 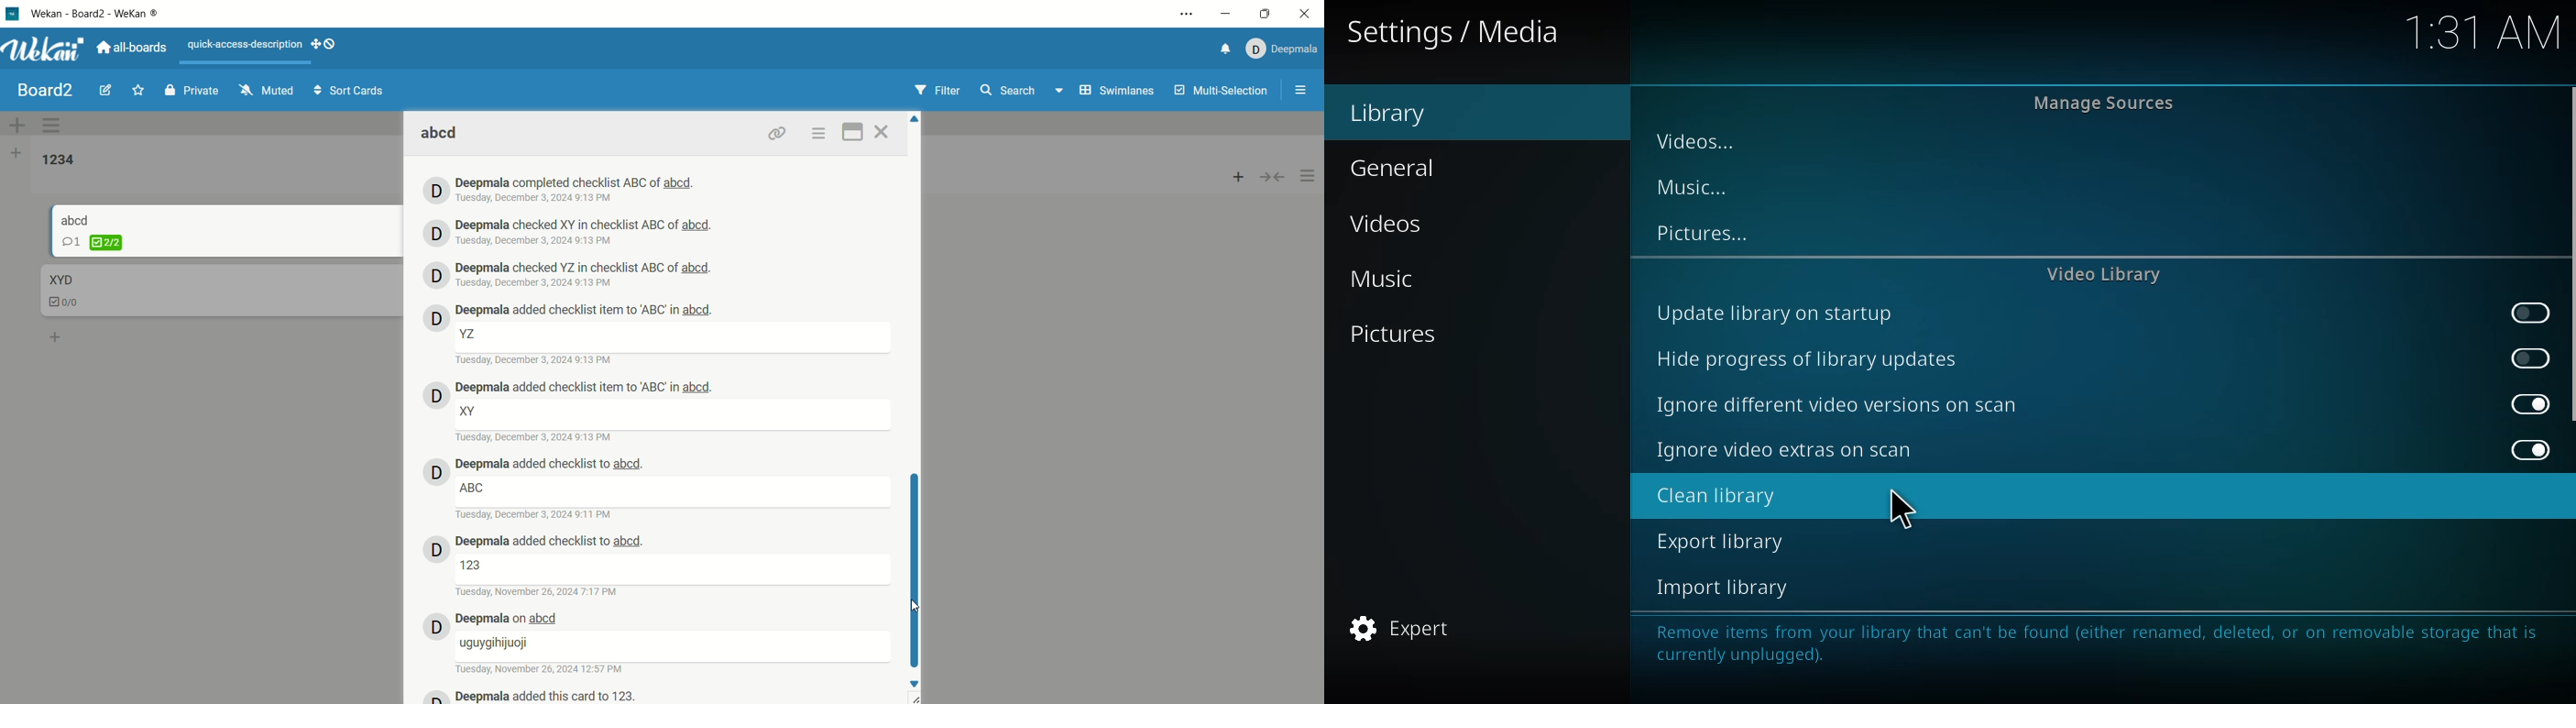 I want to click on muted, so click(x=267, y=90).